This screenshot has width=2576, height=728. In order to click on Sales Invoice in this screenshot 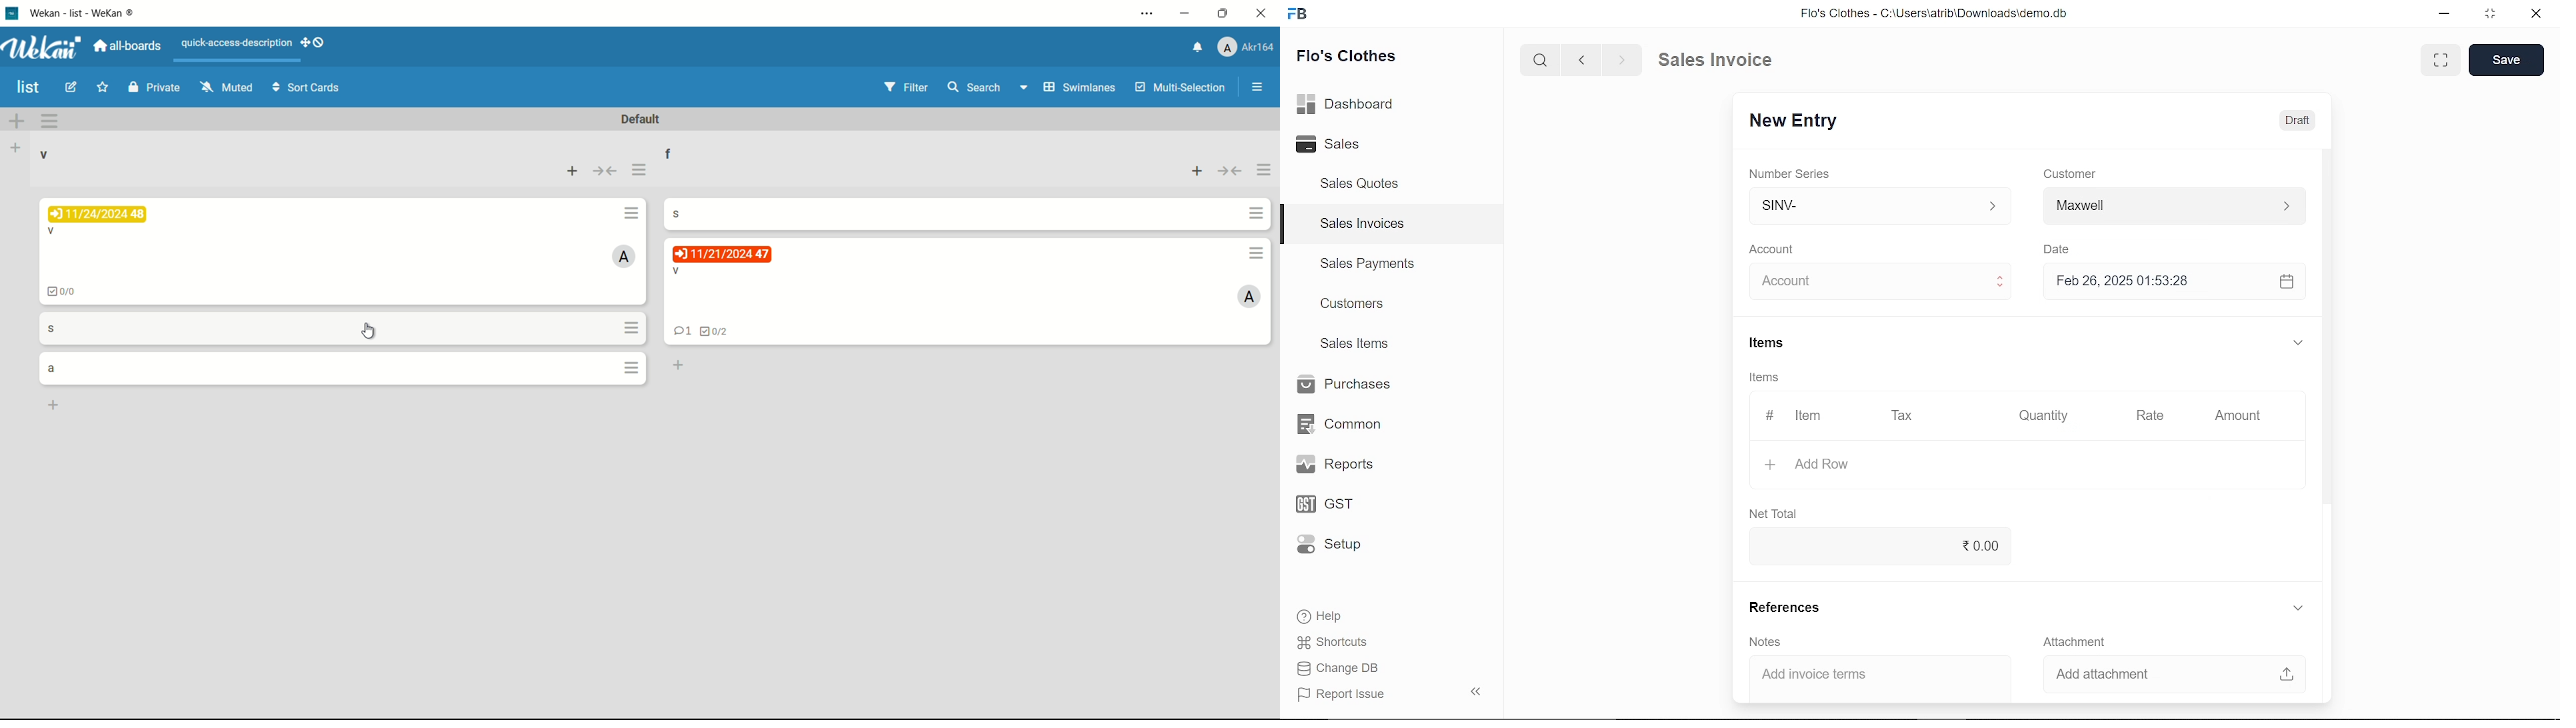, I will do `click(1730, 59)`.